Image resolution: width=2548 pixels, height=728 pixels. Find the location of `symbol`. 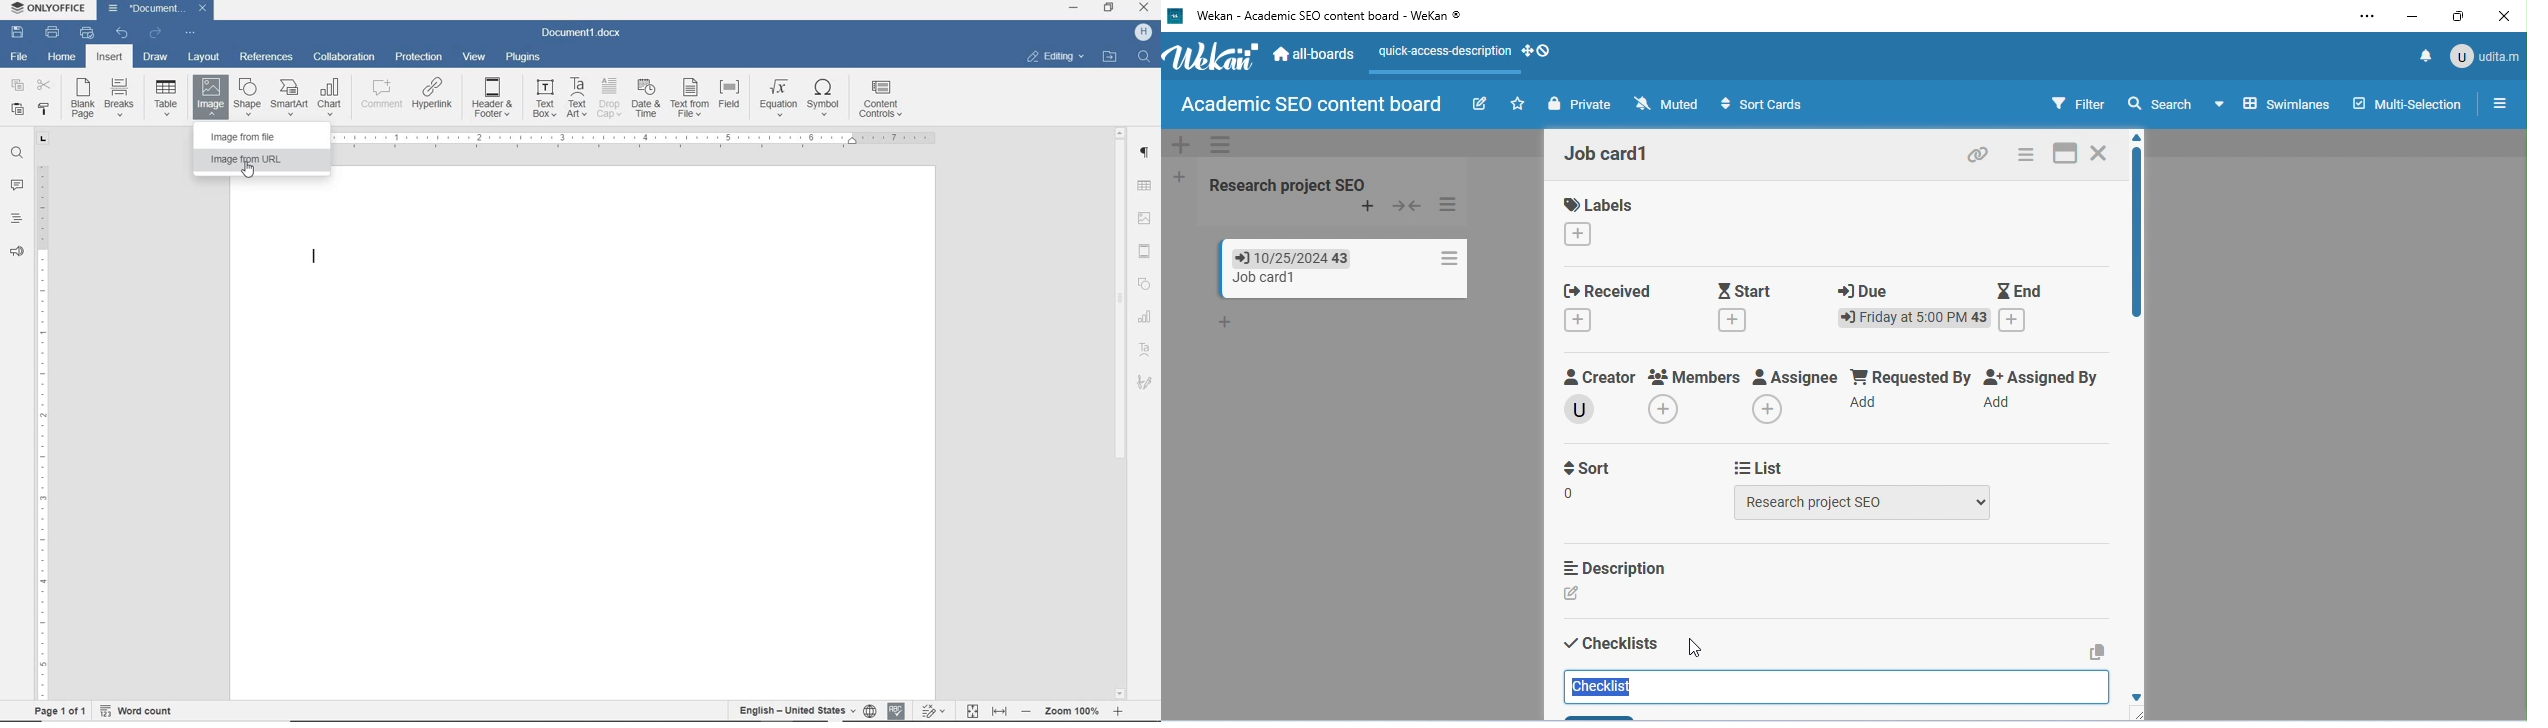

symbol is located at coordinates (826, 98).